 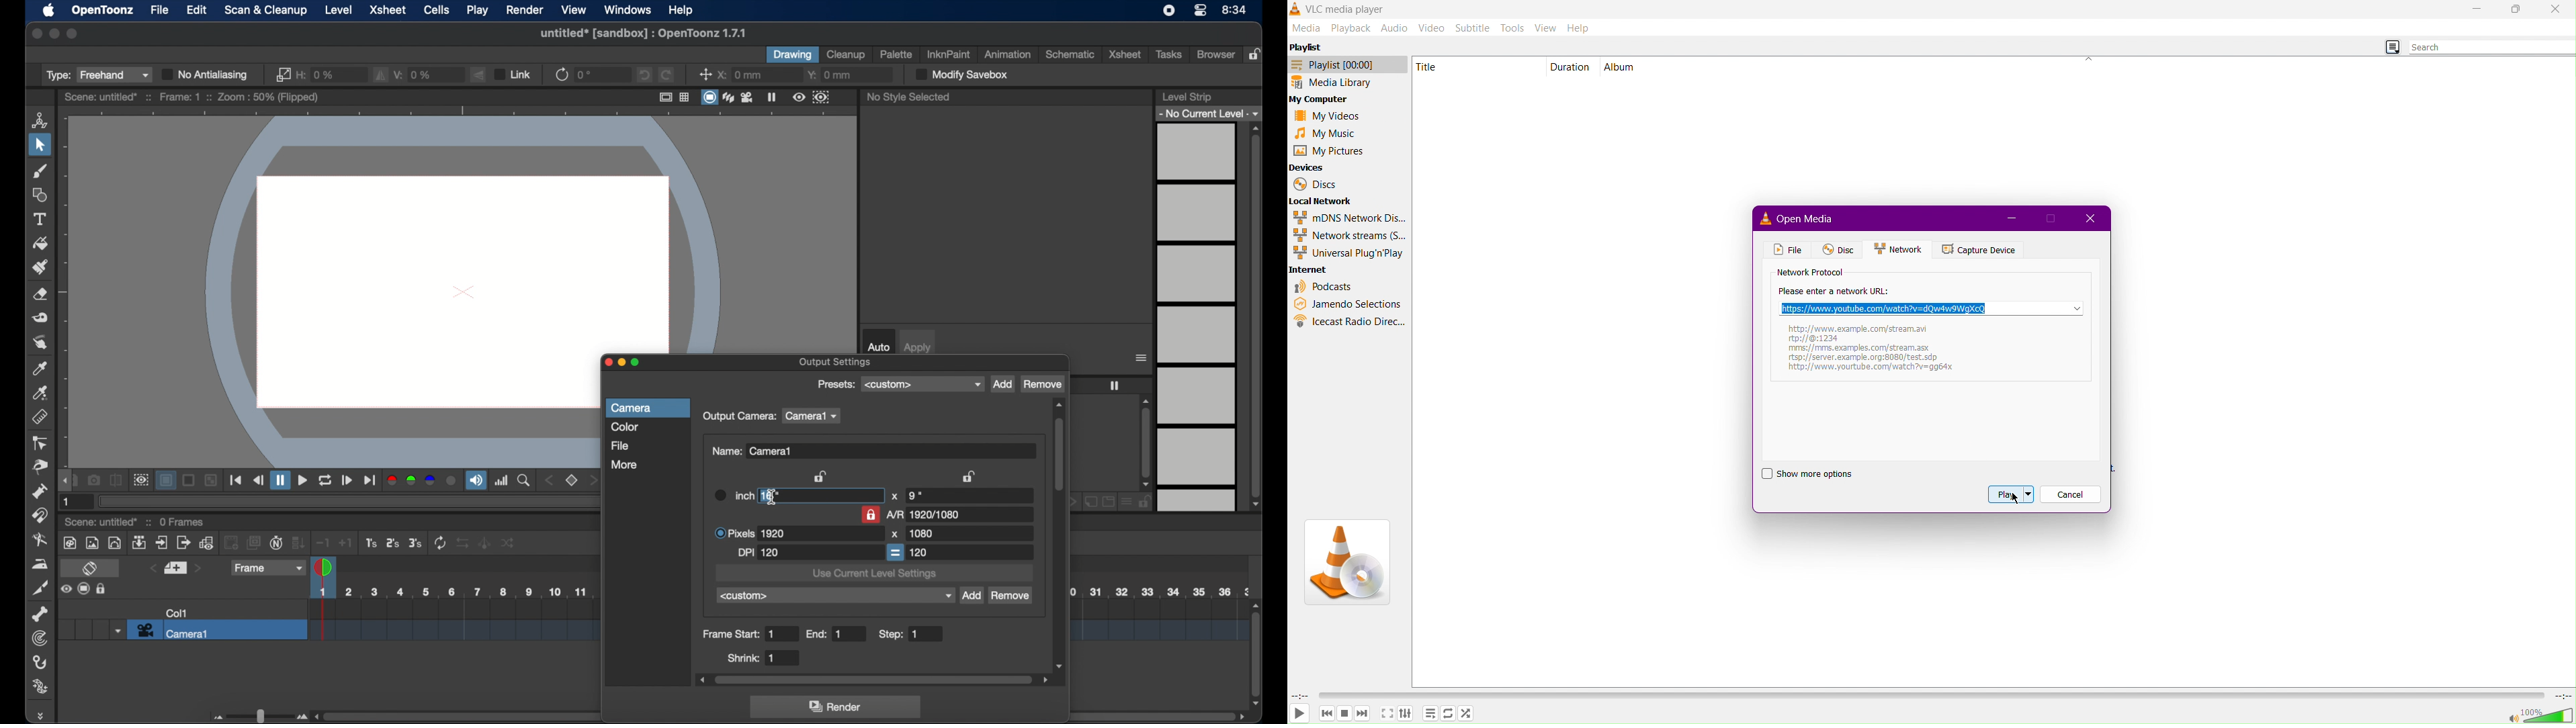 What do you see at coordinates (1817, 474) in the screenshot?
I see `Show more options` at bounding box center [1817, 474].